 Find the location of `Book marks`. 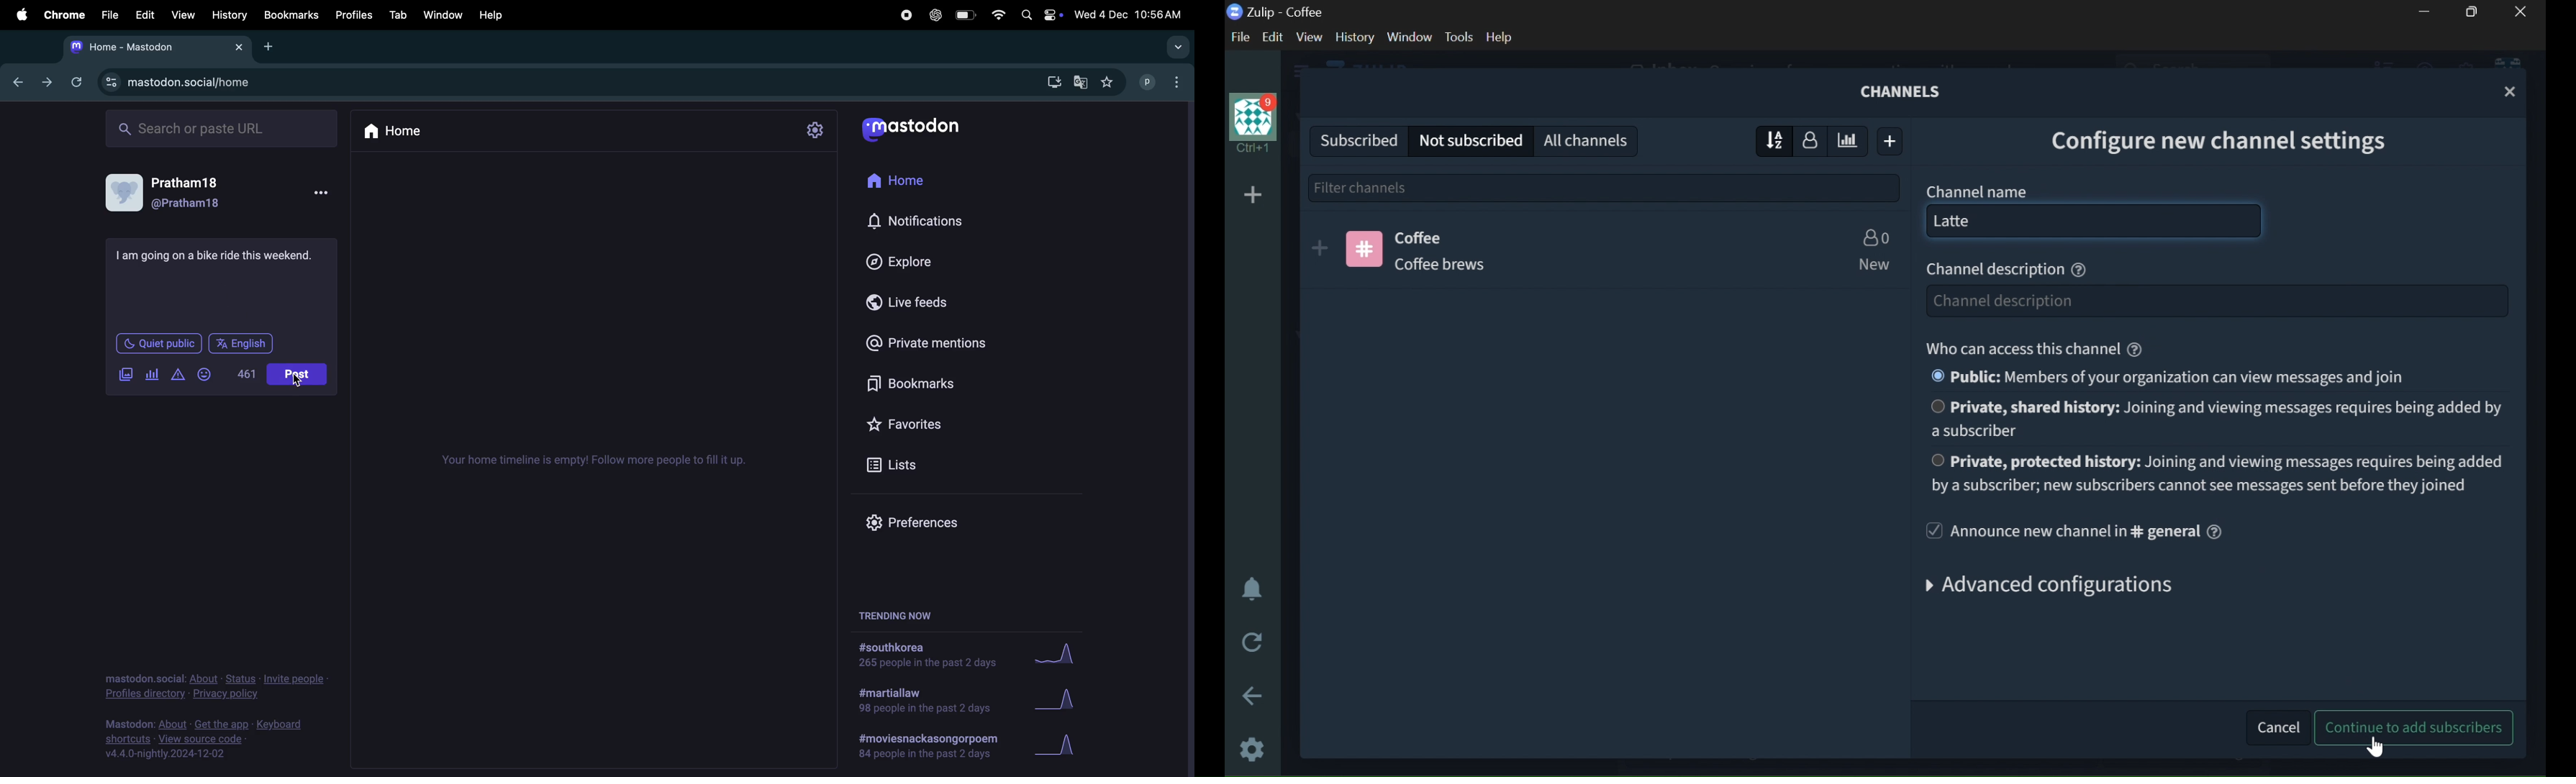

Book marks is located at coordinates (291, 15).